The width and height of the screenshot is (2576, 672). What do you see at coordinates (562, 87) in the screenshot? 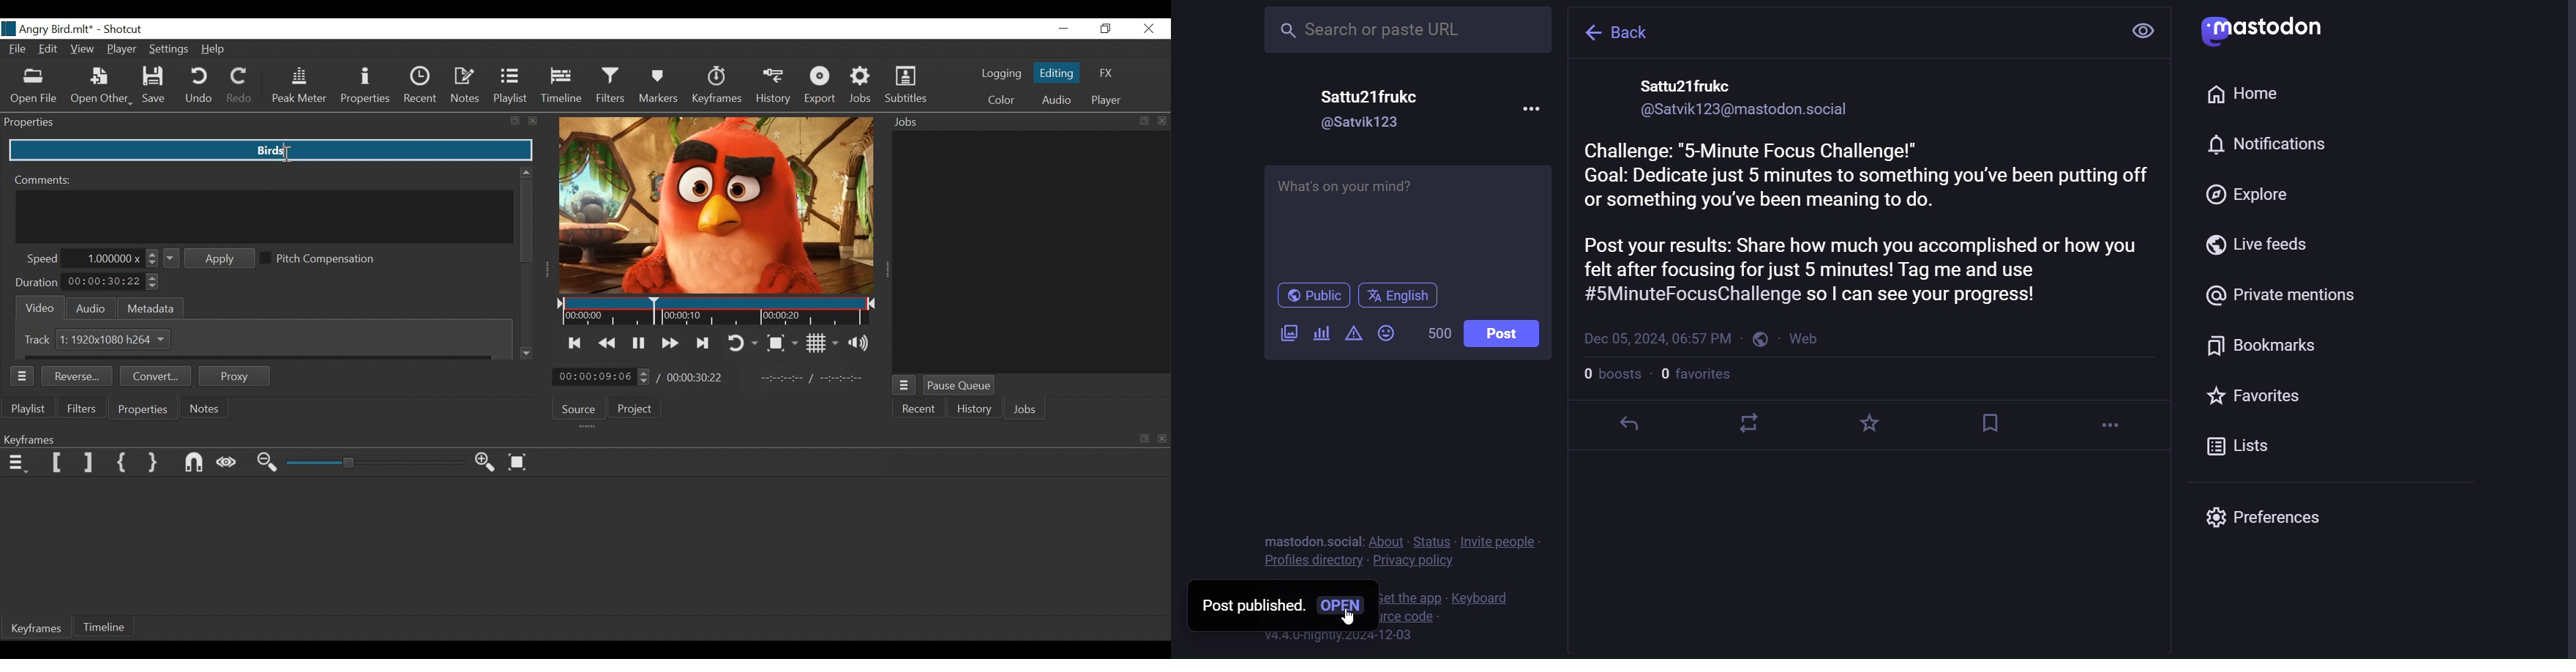
I see `Timeline` at bounding box center [562, 87].